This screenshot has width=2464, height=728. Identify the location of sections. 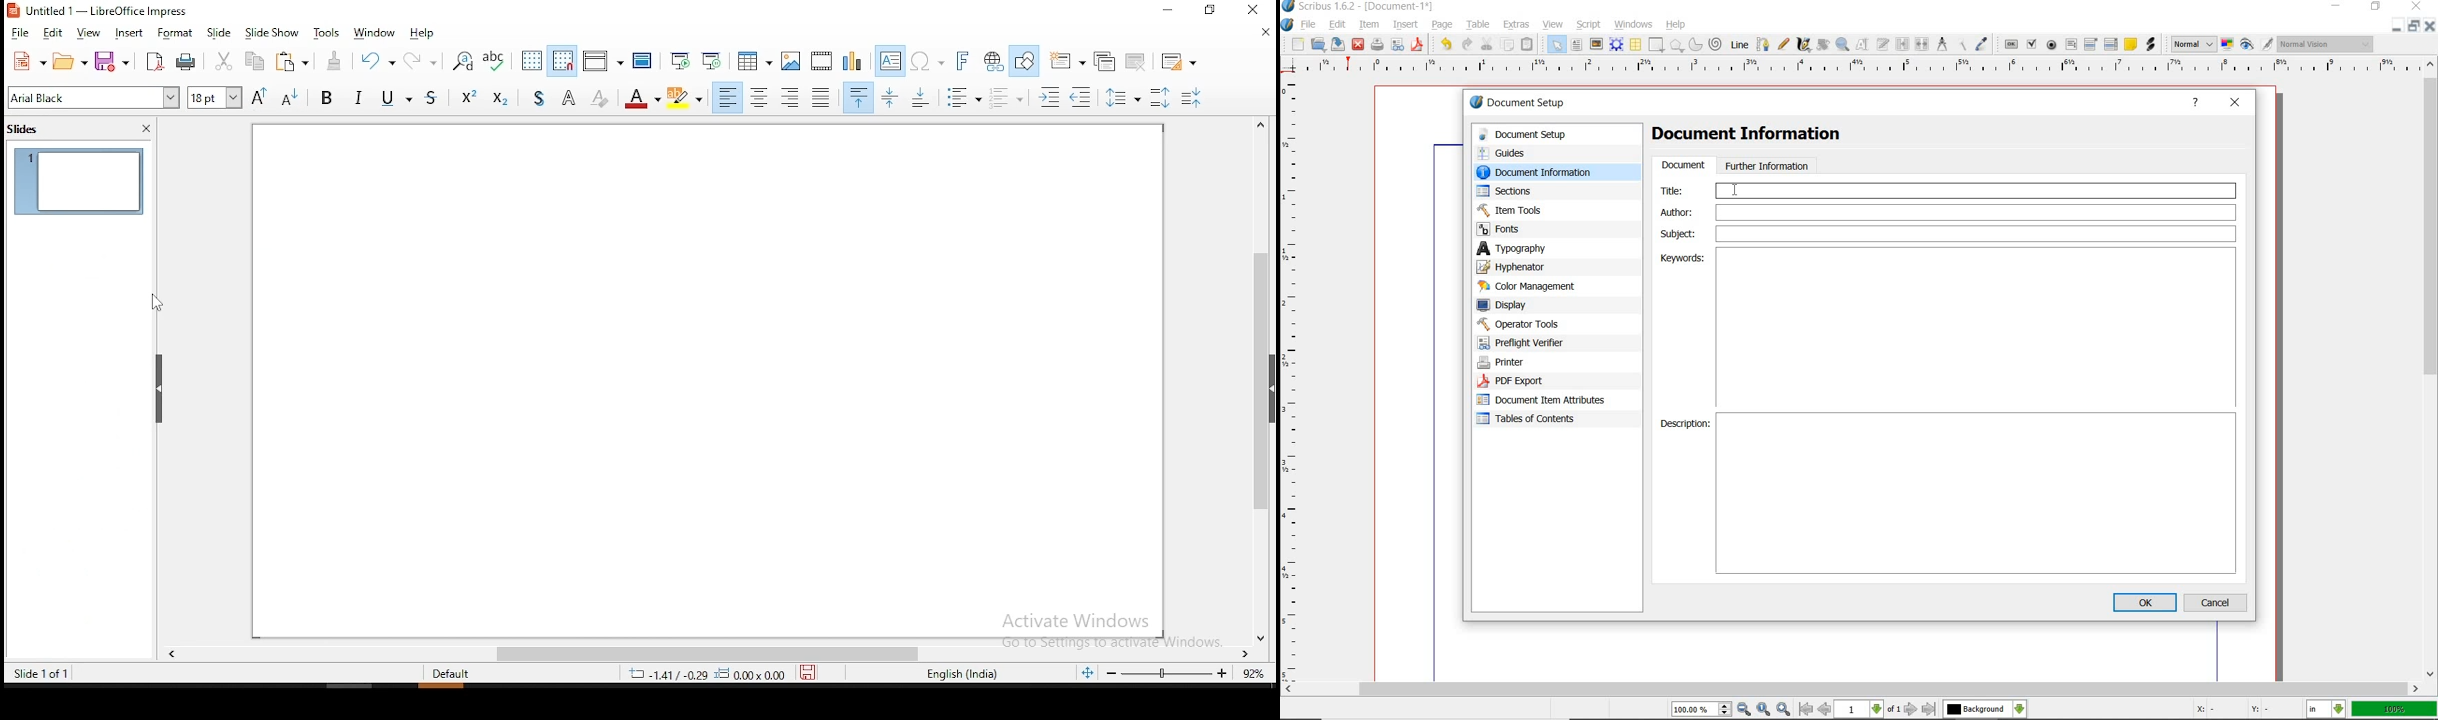
(1534, 191).